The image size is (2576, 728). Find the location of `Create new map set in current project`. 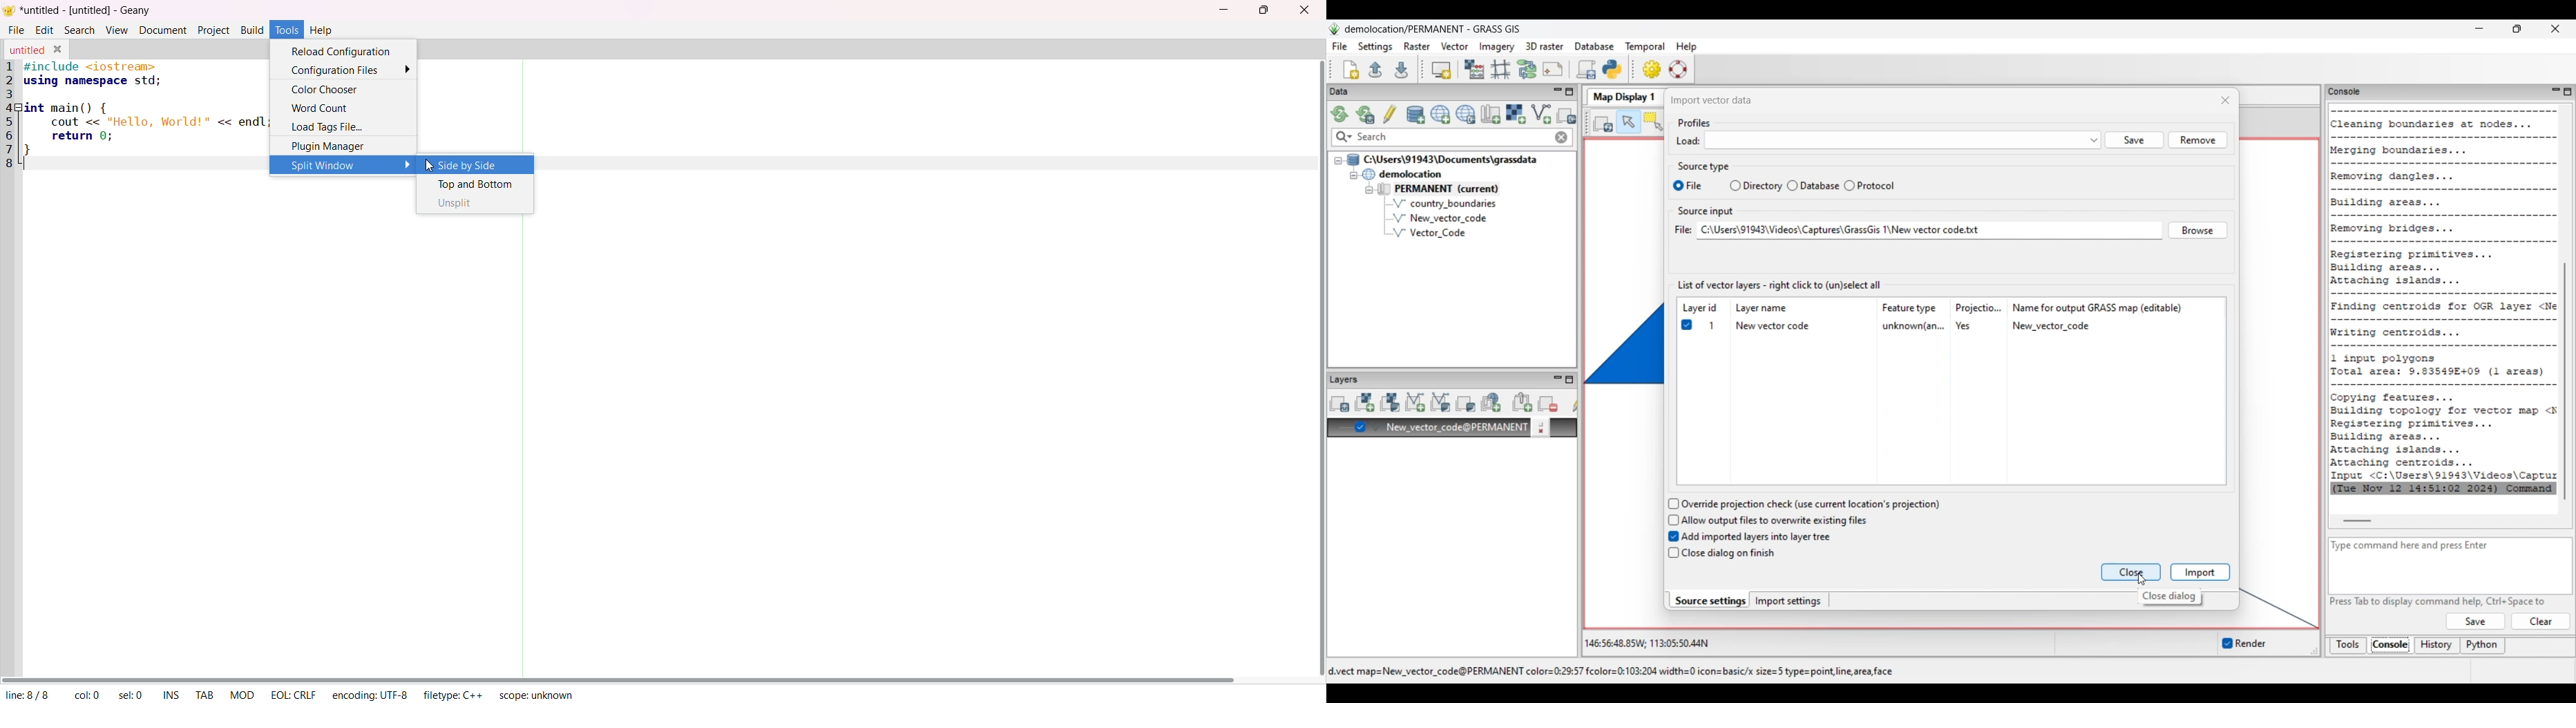

Create new map set in current project is located at coordinates (1490, 114).